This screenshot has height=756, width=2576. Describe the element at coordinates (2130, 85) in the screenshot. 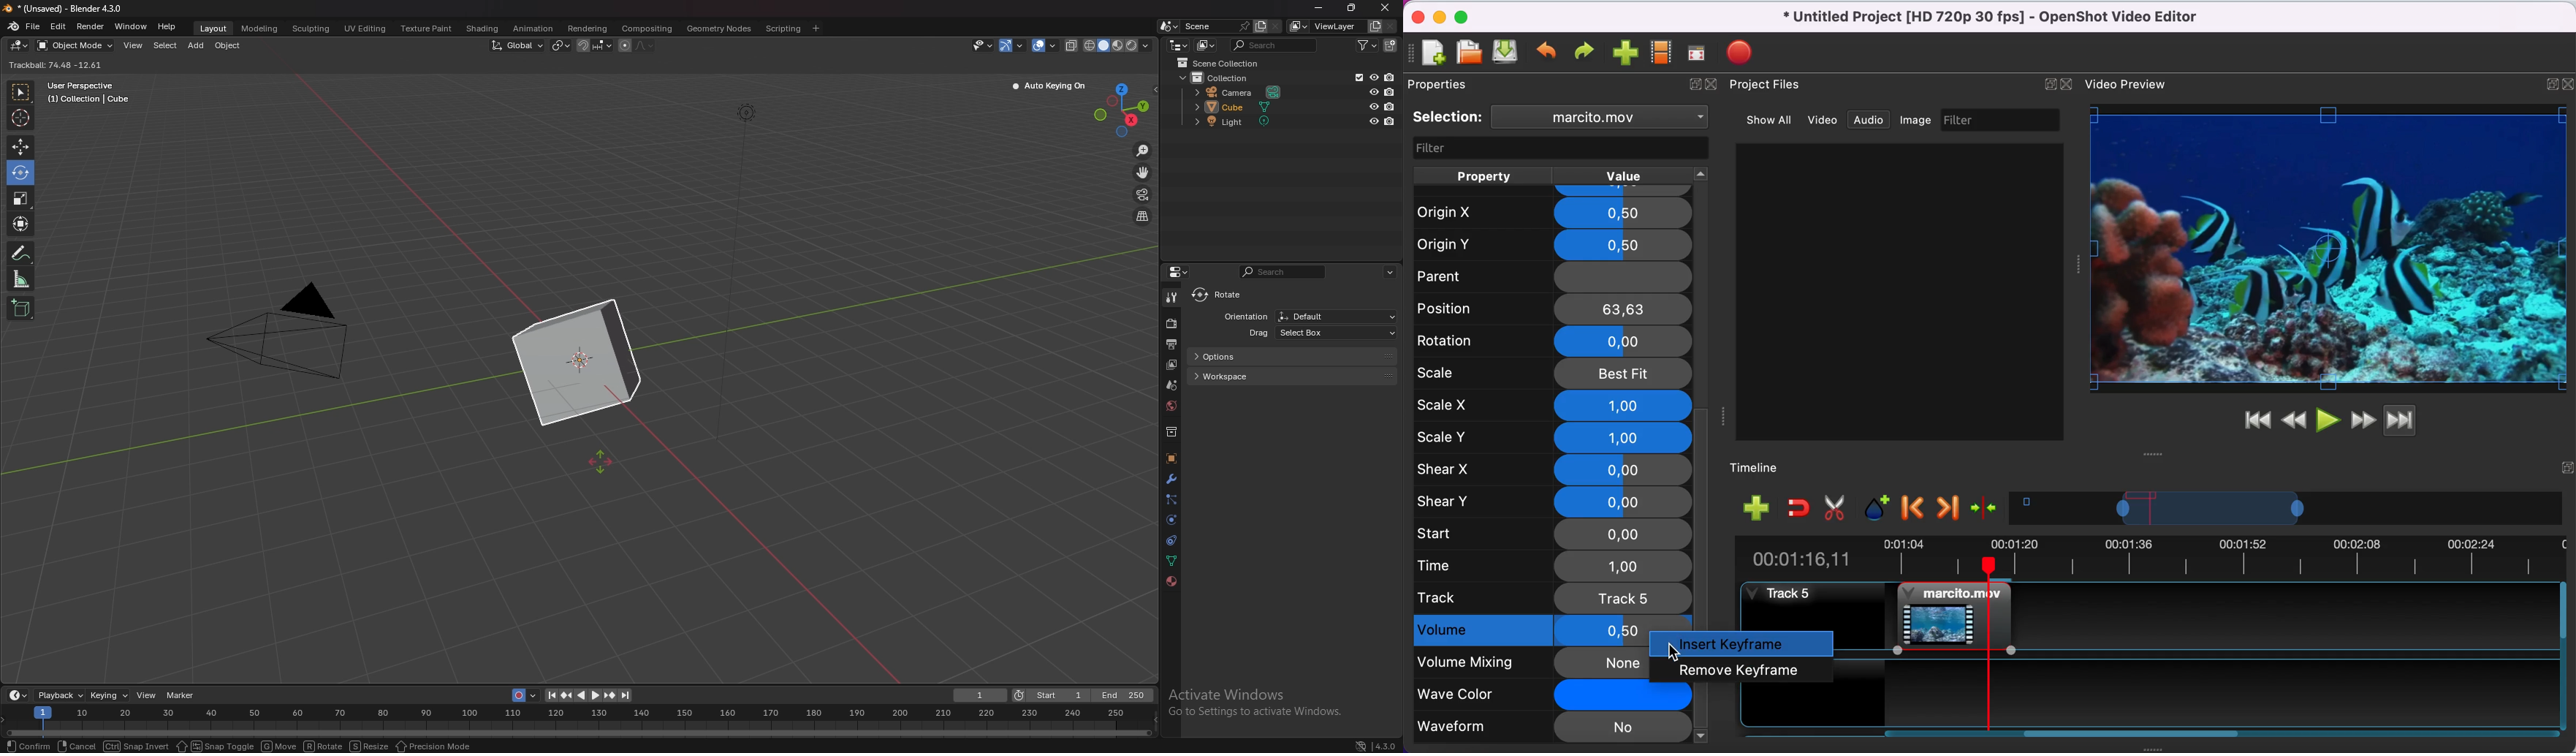

I see `video preview` at that location.